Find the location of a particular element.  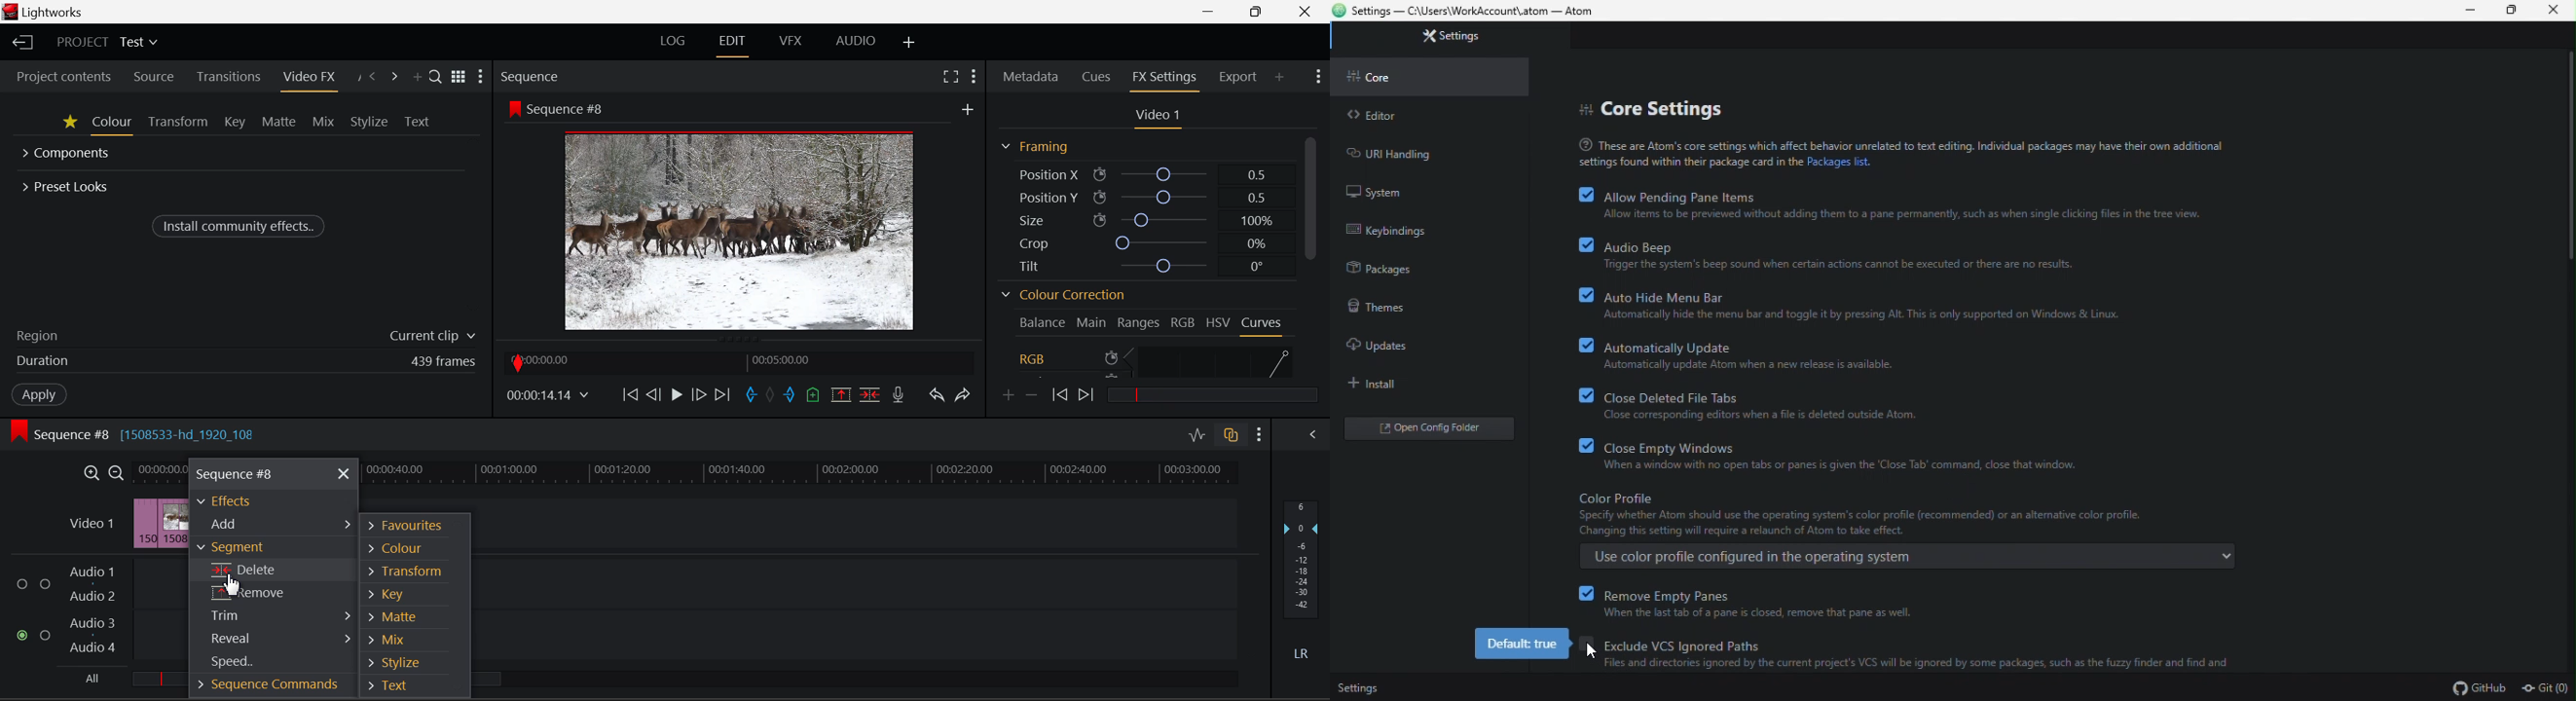

Mark In is located at coordinates (752, 394).